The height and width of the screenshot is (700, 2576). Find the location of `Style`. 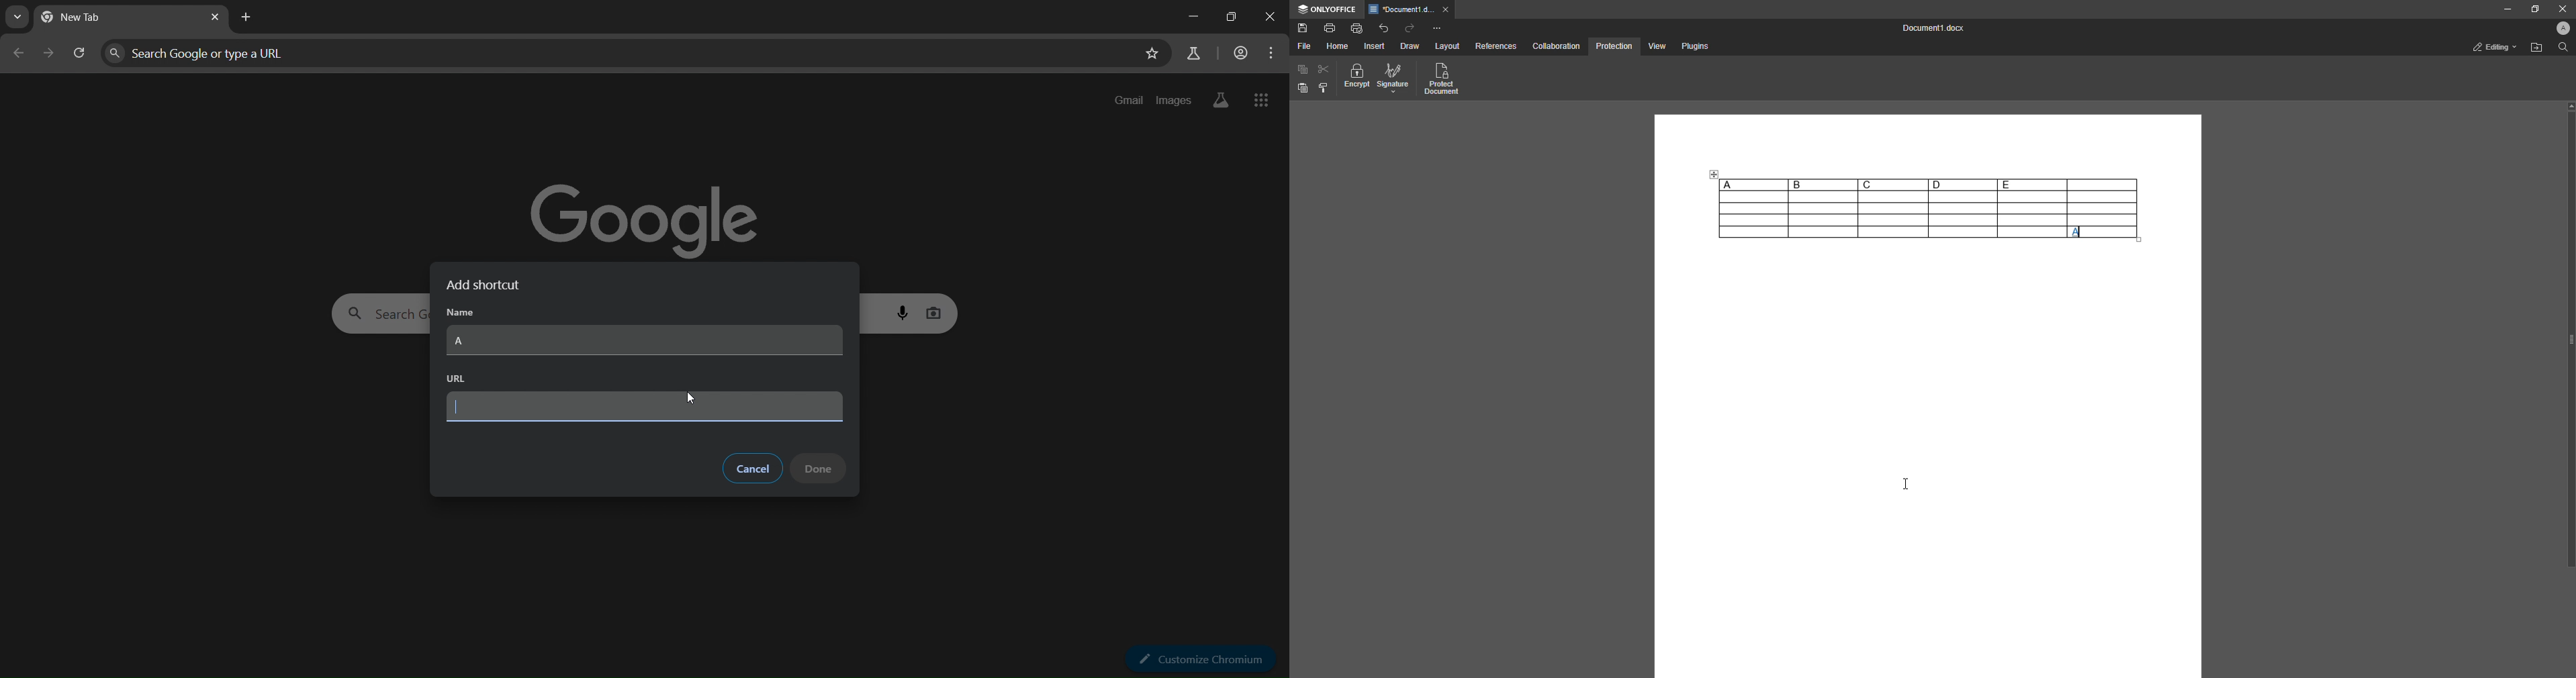

Style is located at coordinates (1324, 88).